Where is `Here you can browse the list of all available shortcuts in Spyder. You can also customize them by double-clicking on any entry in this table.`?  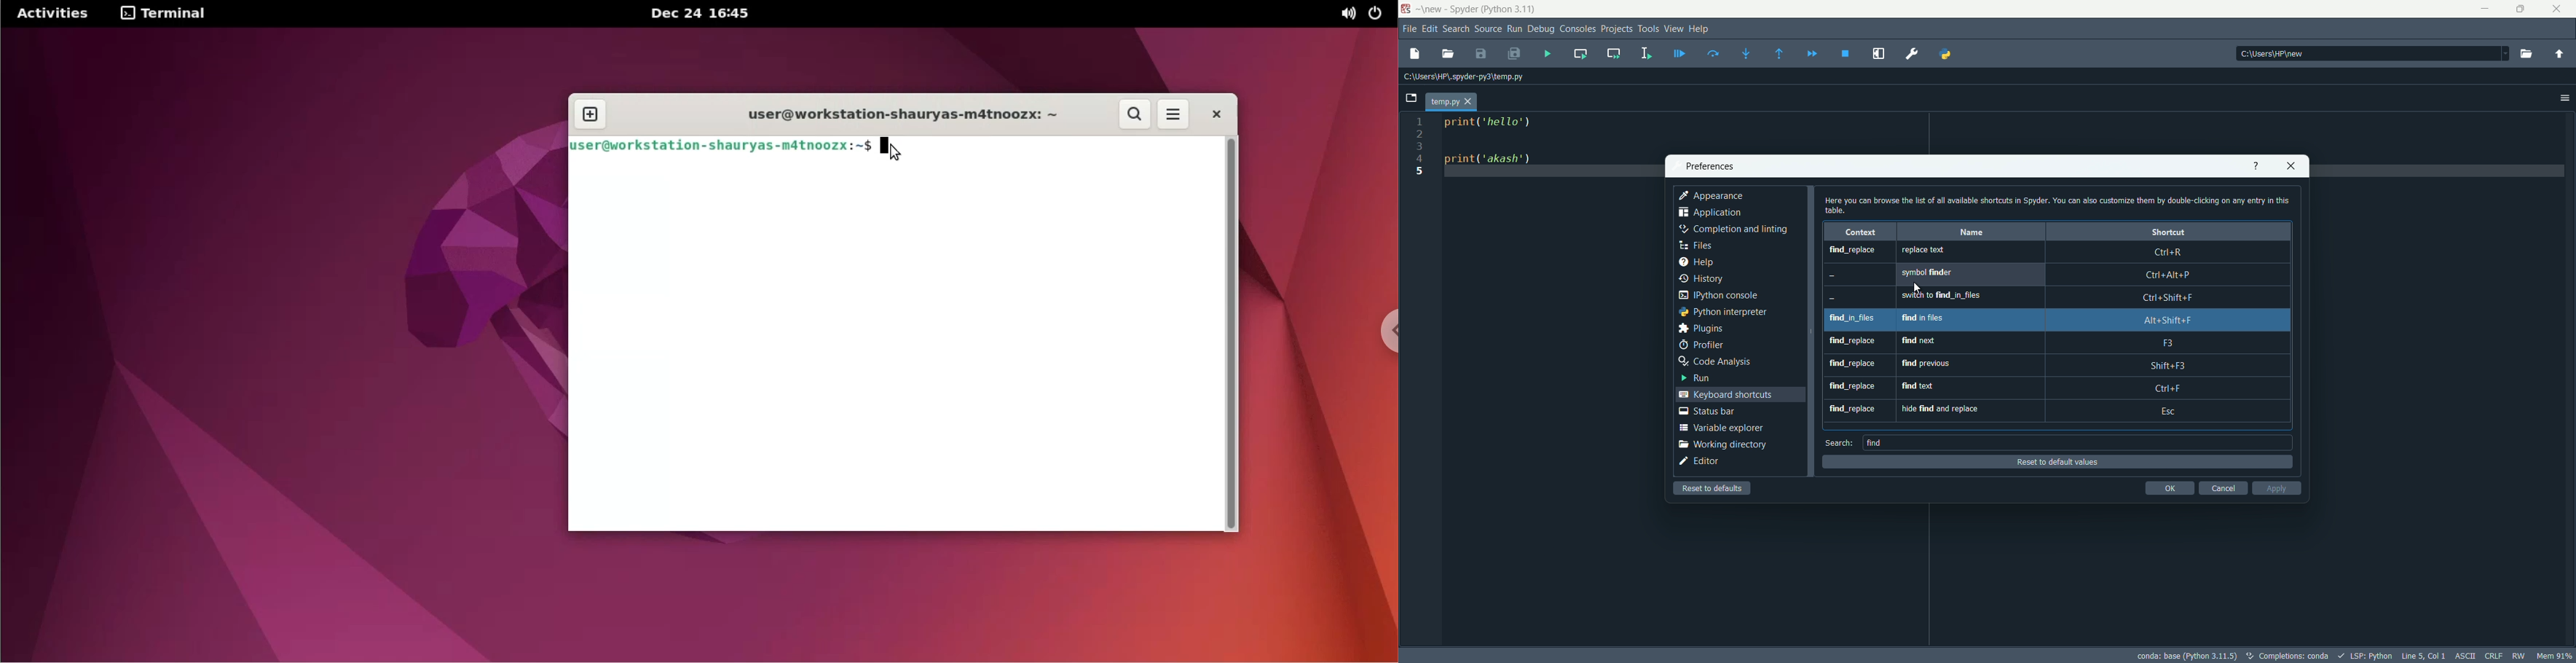 Here you can browse the list of all available shortcuts in Spyder. You can also customize them by double-clicking on any entry in this table. is located at coordinates (2059, 206).